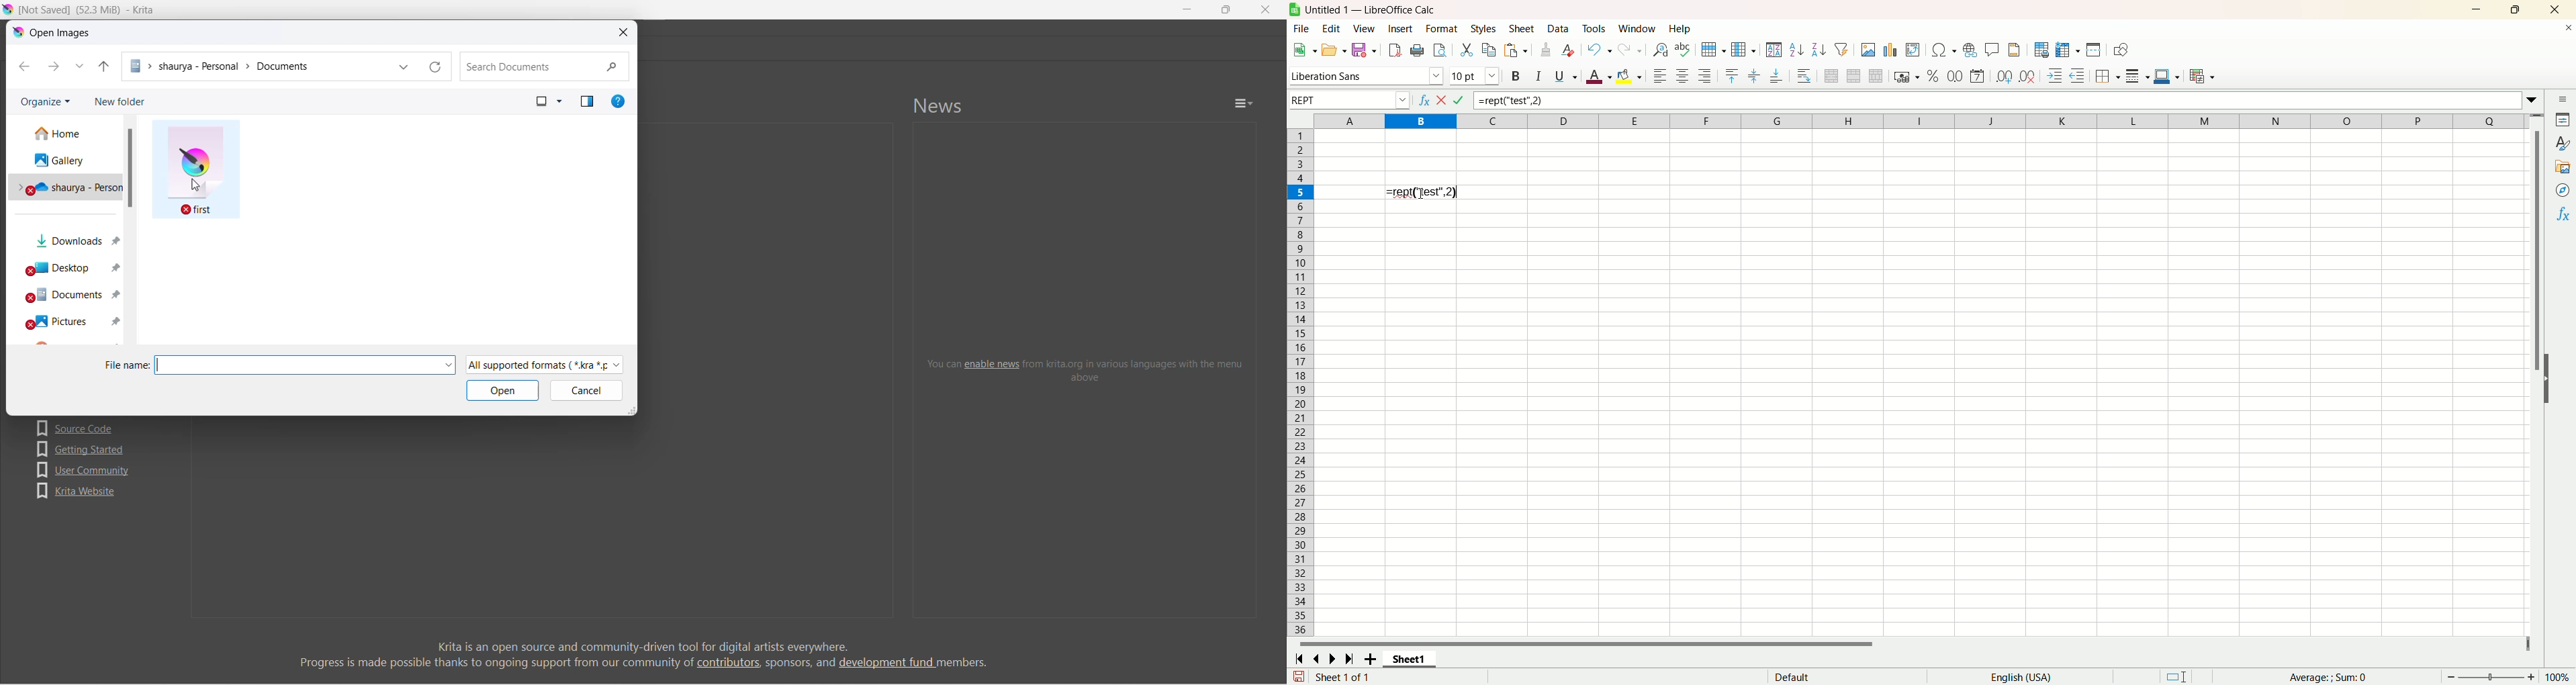  I want to click on increase indent, so click(2054, 77).